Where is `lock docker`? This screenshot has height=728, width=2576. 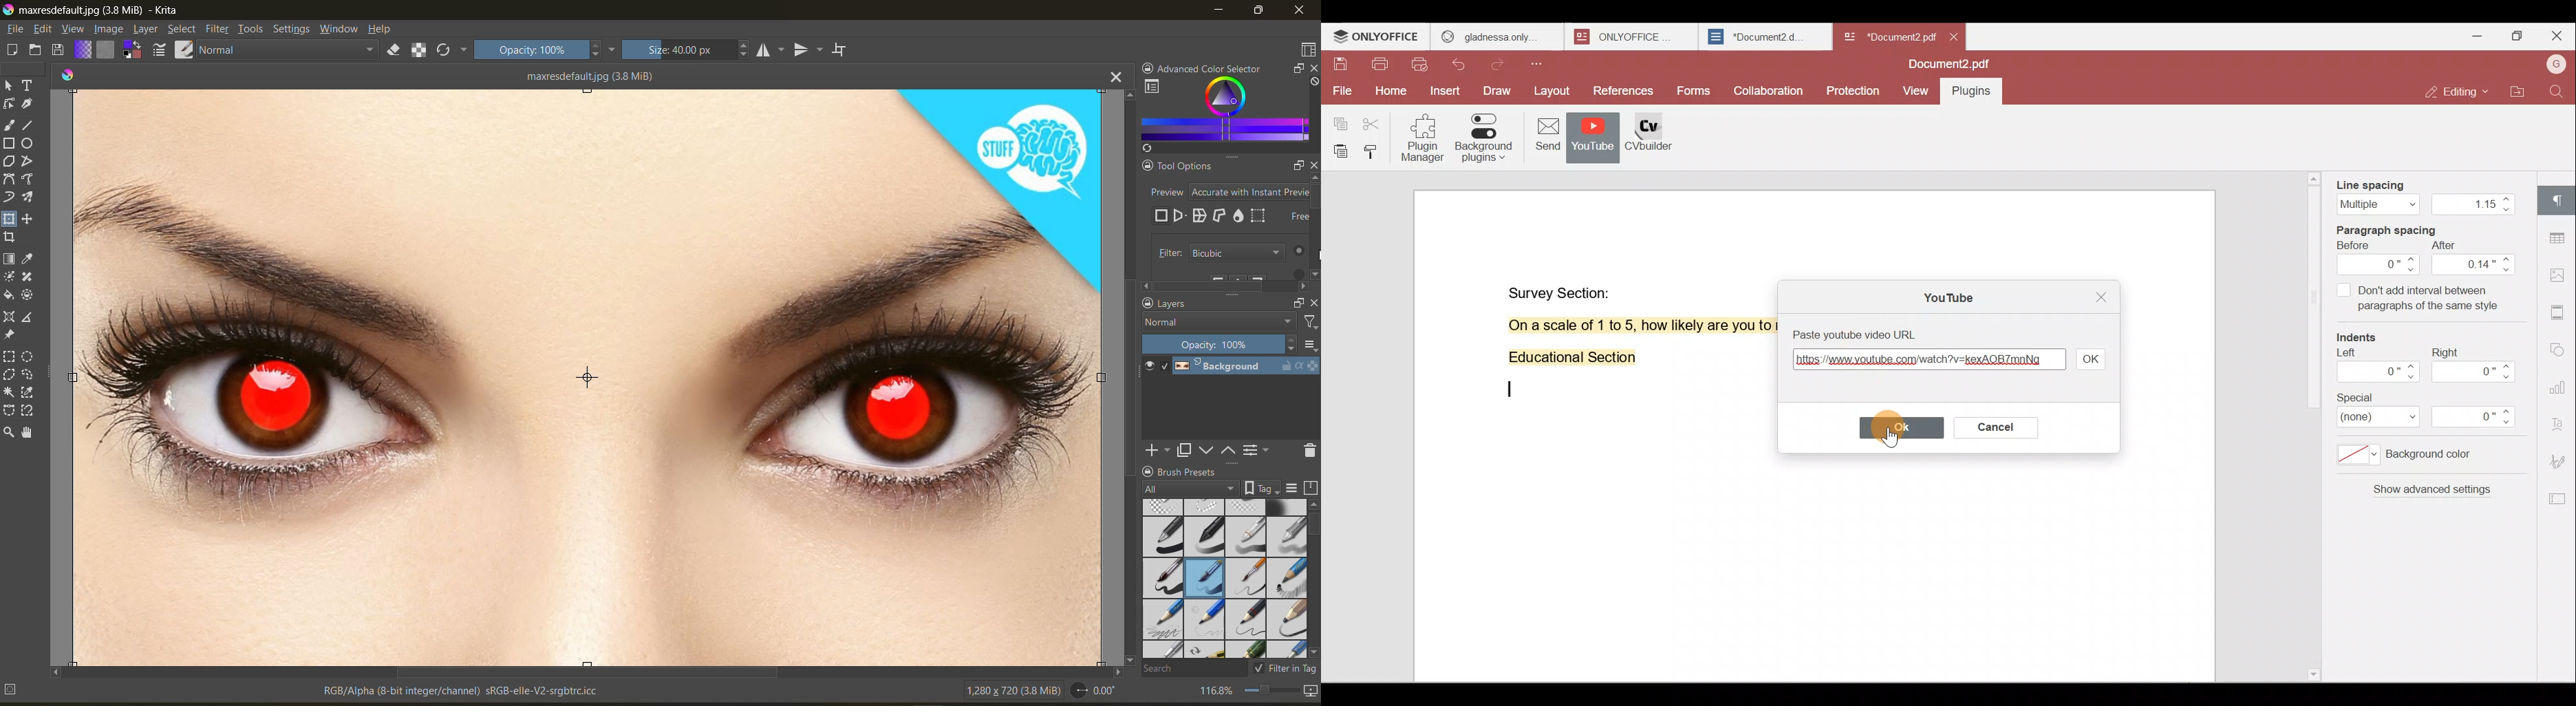
lock docker is located at coordinates (1146, 303).